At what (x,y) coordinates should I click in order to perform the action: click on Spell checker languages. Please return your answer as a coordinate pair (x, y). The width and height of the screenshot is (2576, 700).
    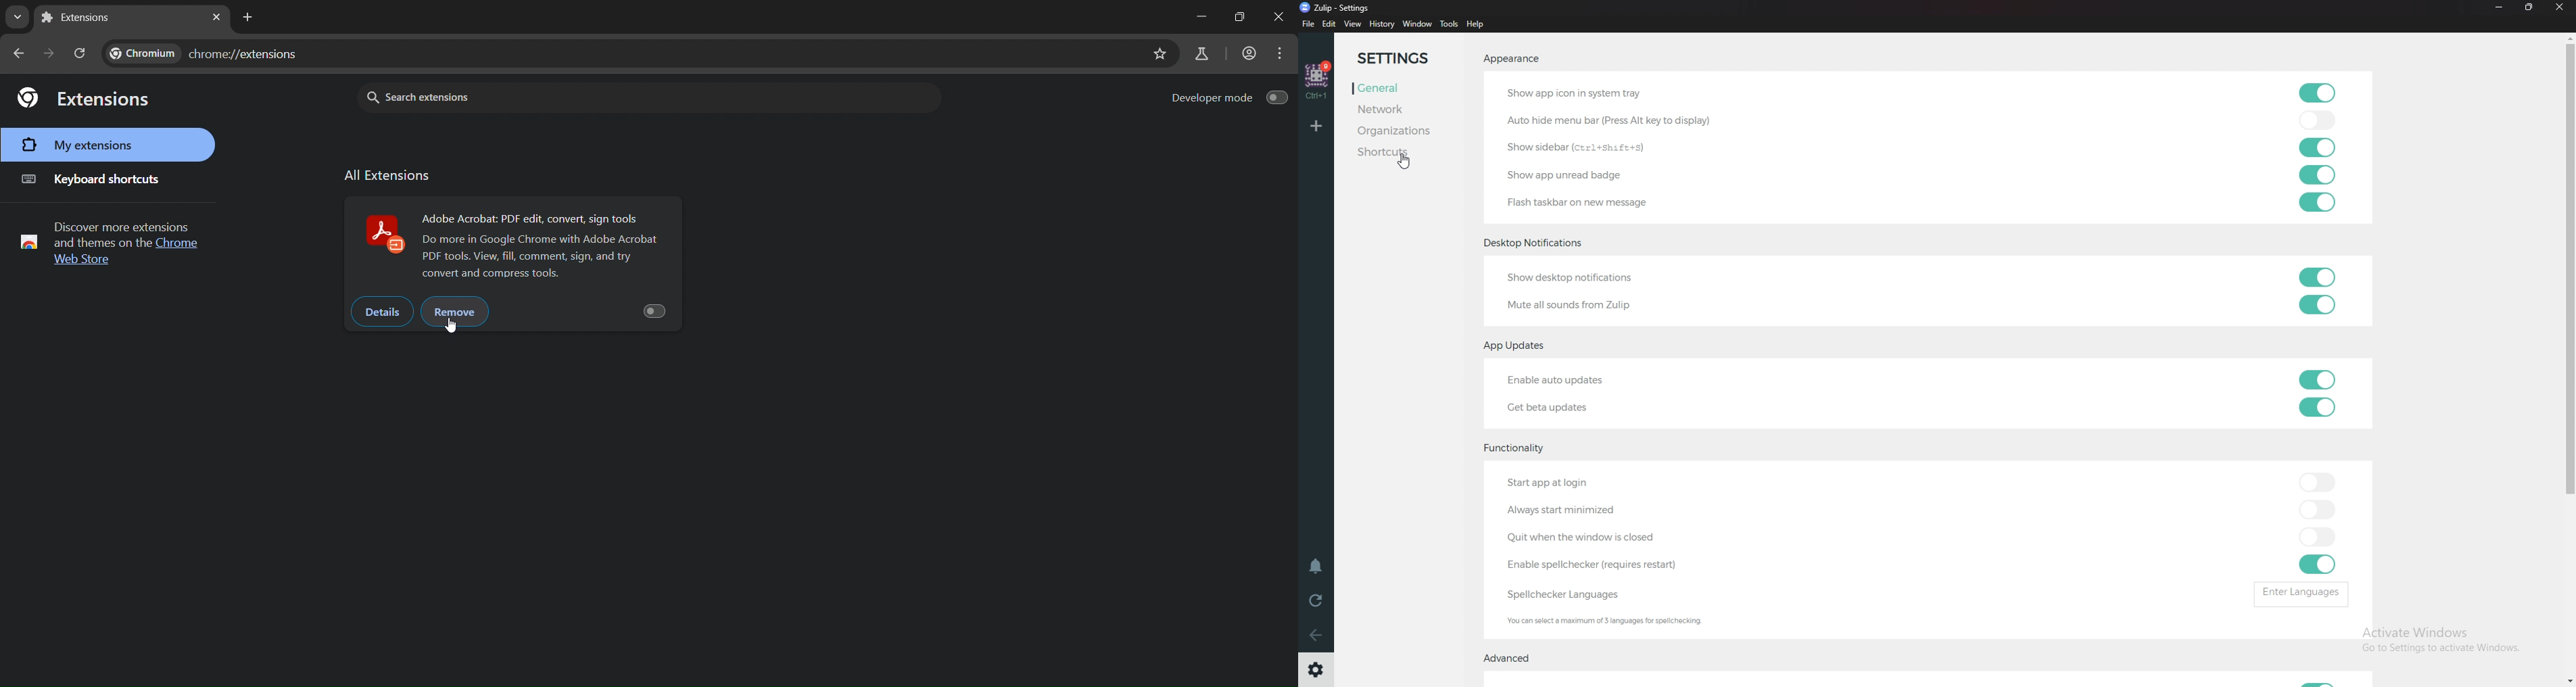
    Looking at the image, I should click on (1570, 594).